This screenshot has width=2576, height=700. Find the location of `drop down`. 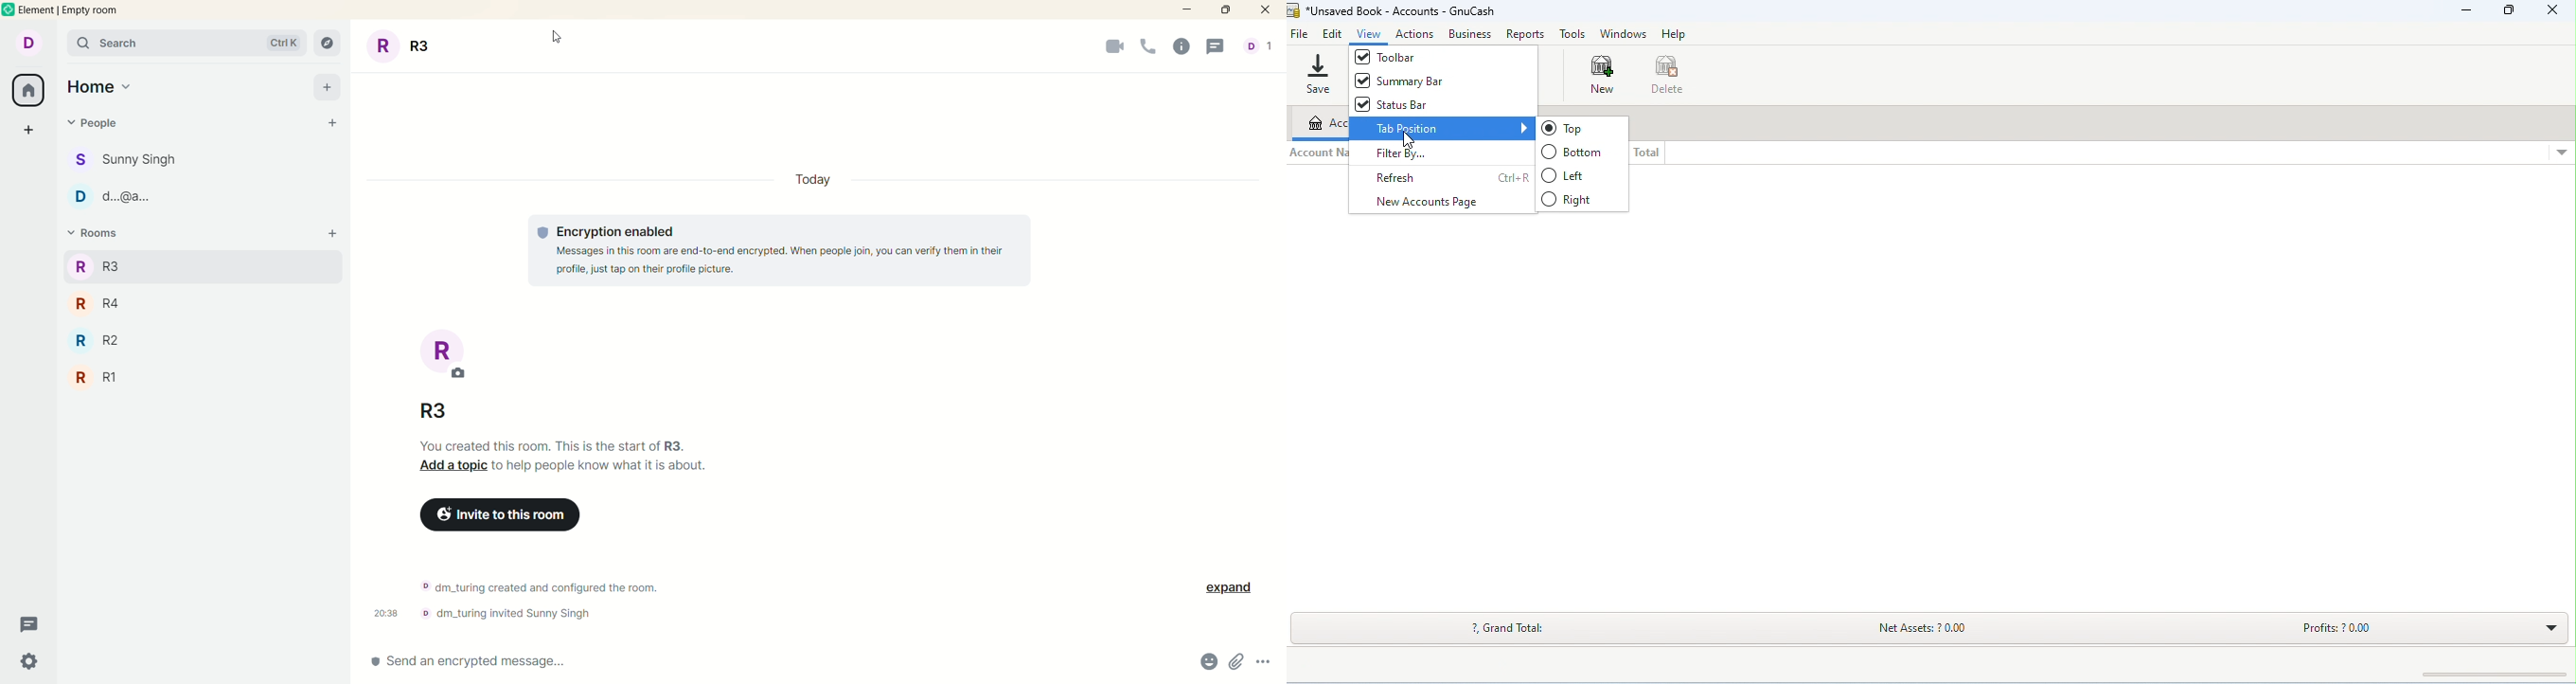

drop down is located at coordinates (2560, 153).